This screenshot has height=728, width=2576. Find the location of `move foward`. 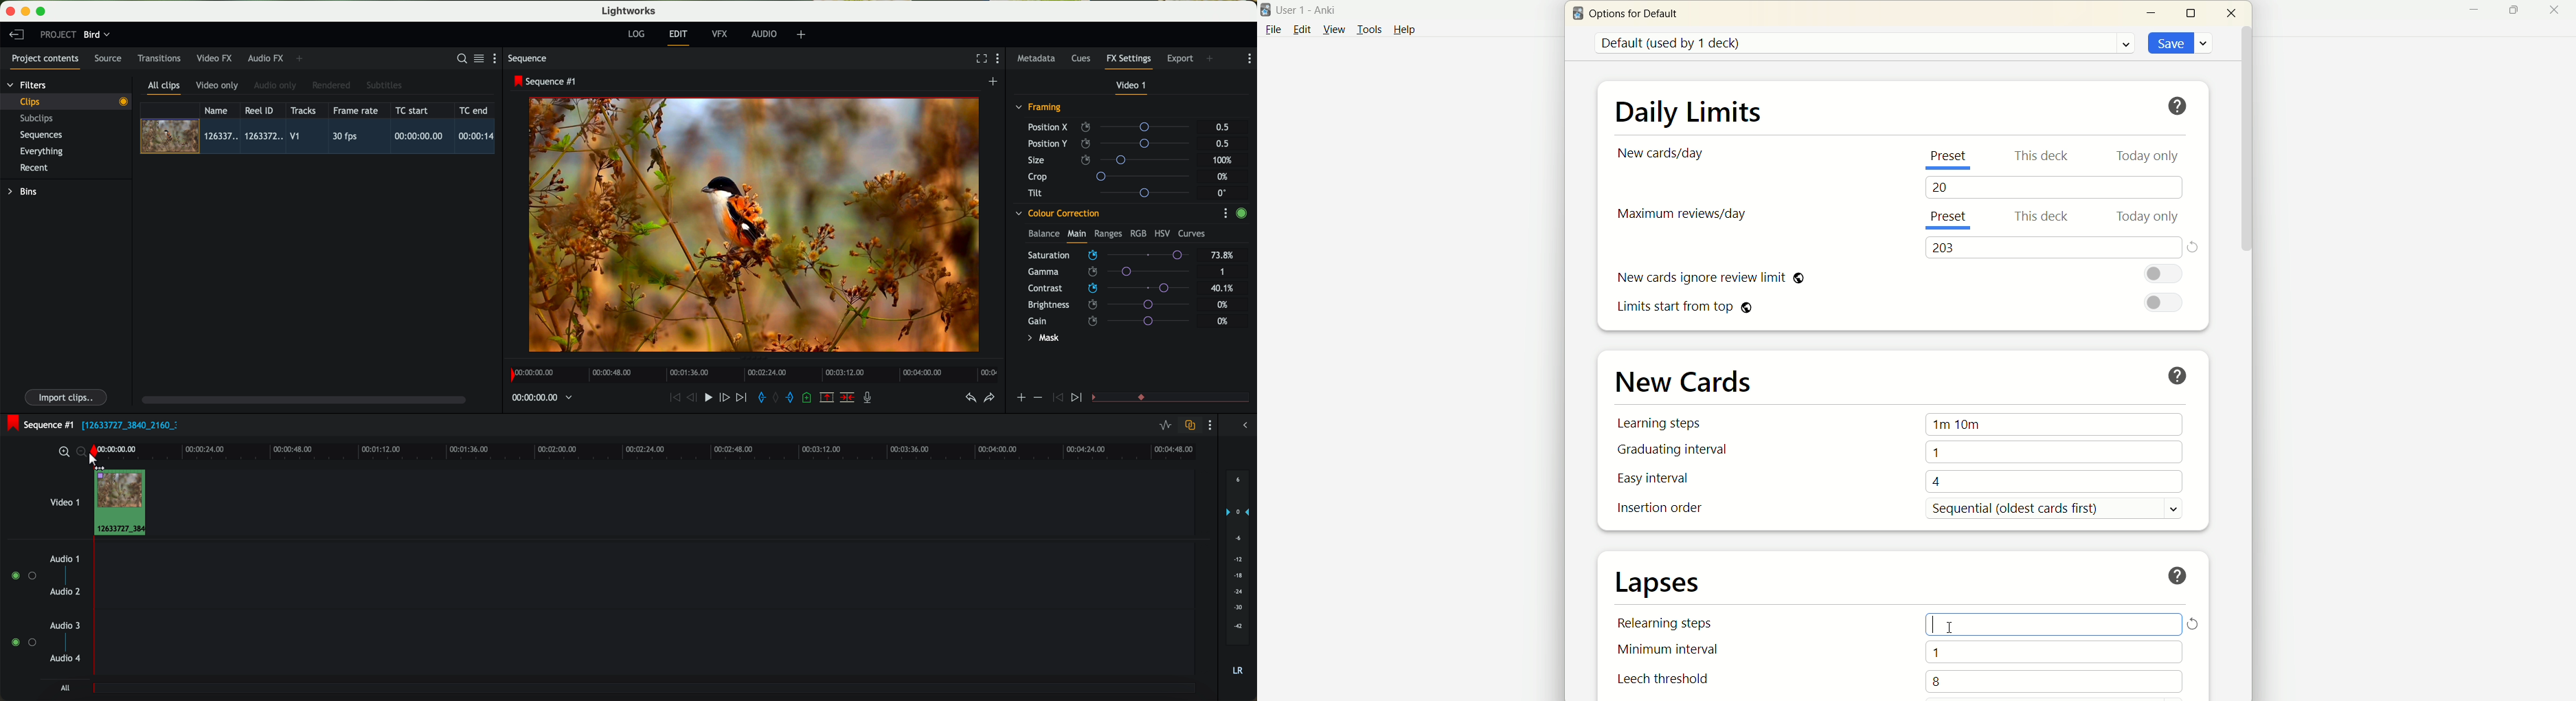

move foward is located at coordinates (741, 398).